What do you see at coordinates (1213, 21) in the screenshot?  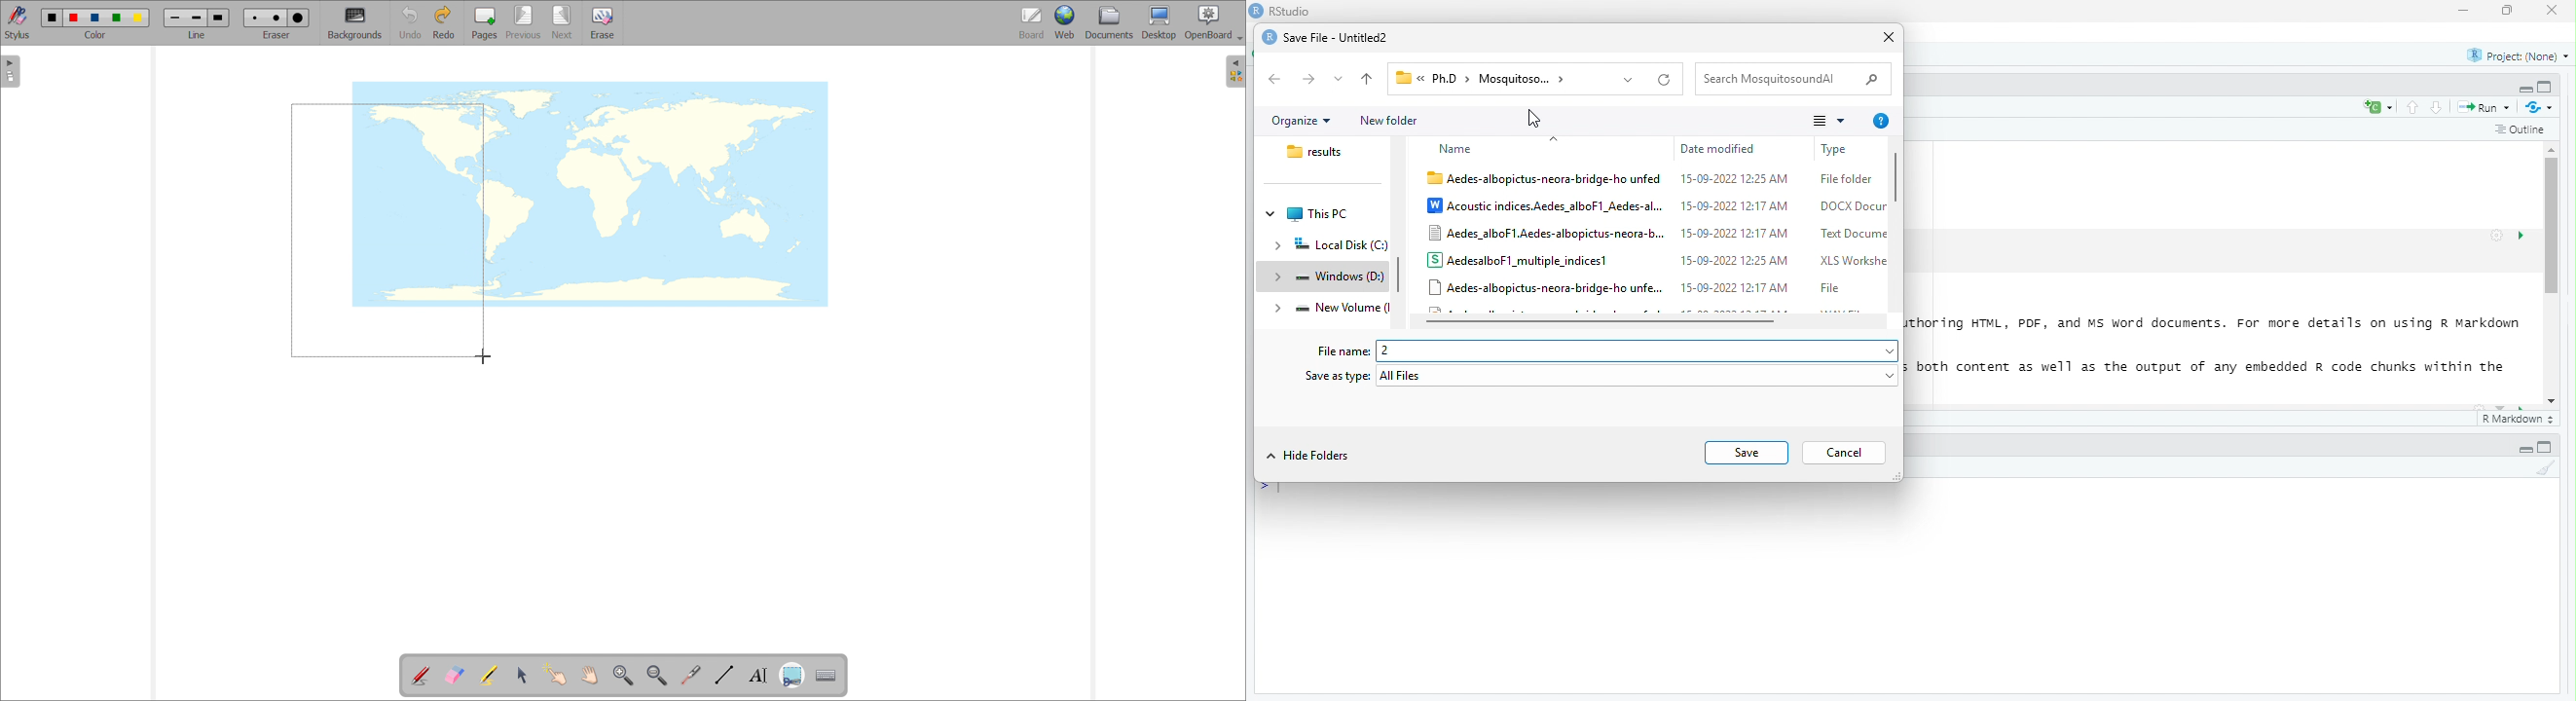 I see `openboard settings` at bounding box center [1213, 21].